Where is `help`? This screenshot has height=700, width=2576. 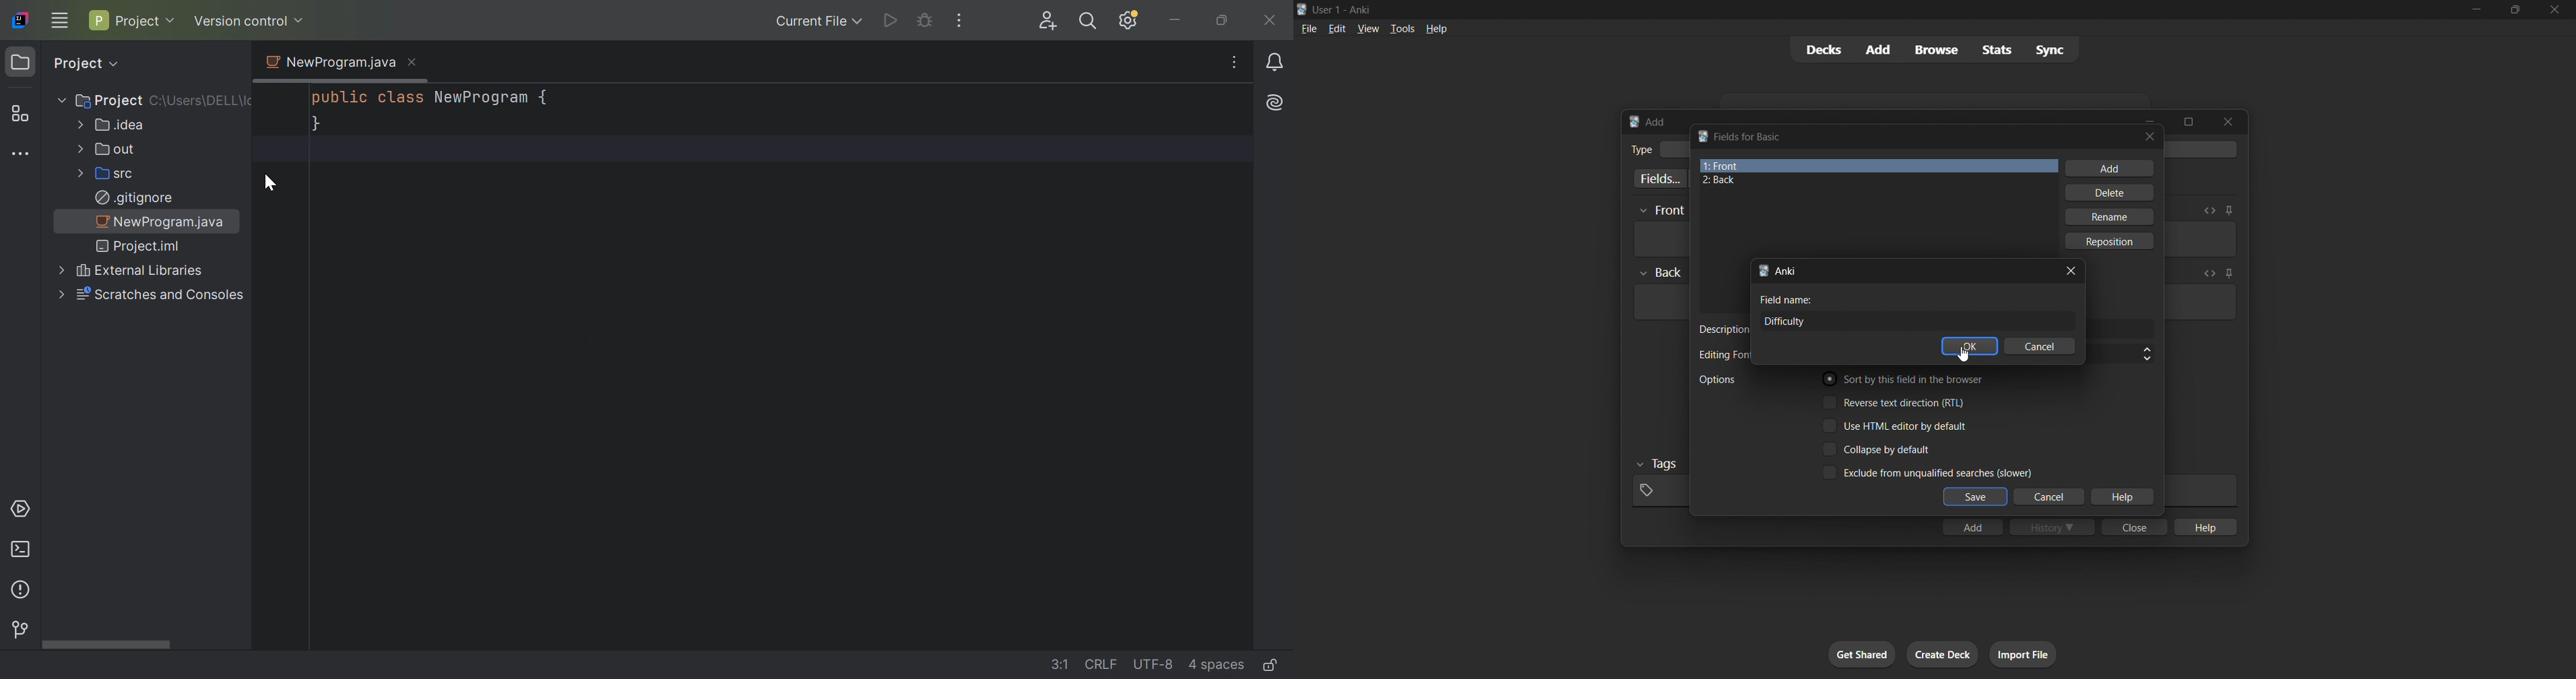 help is located at coordinates (2204, 527).